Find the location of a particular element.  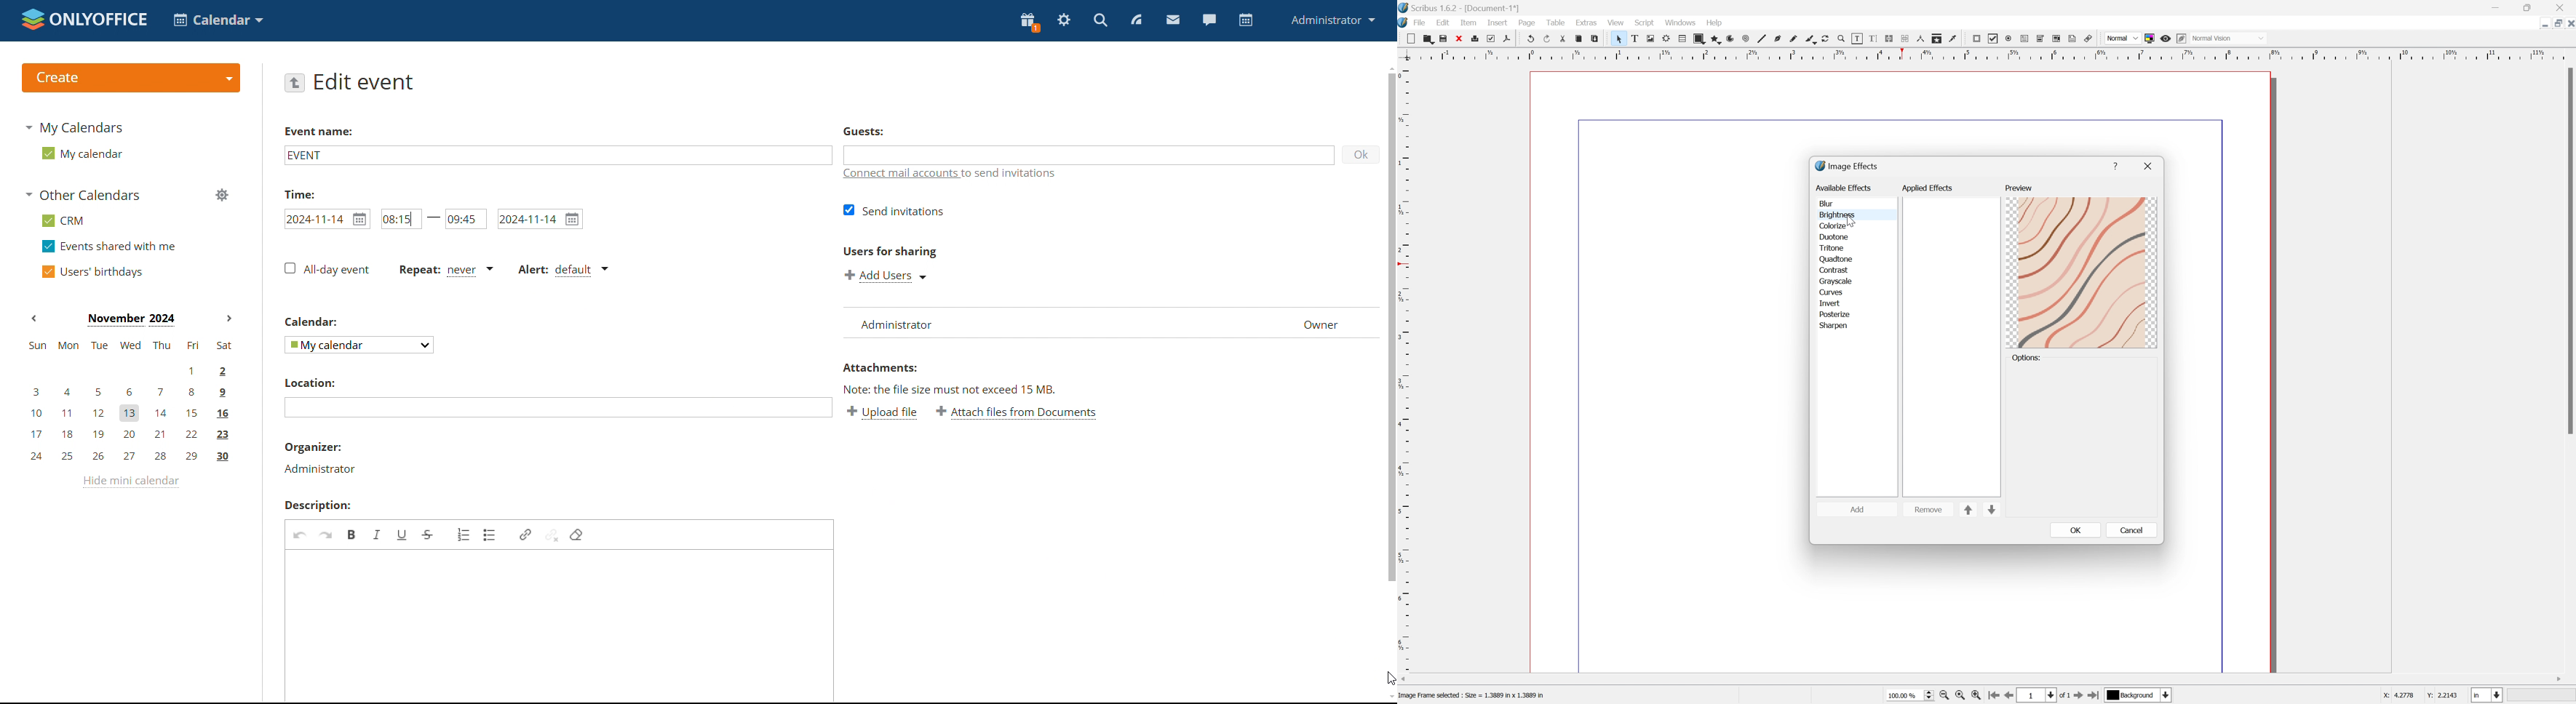

Horizontal Margin is located at coordinates (1985, 57).